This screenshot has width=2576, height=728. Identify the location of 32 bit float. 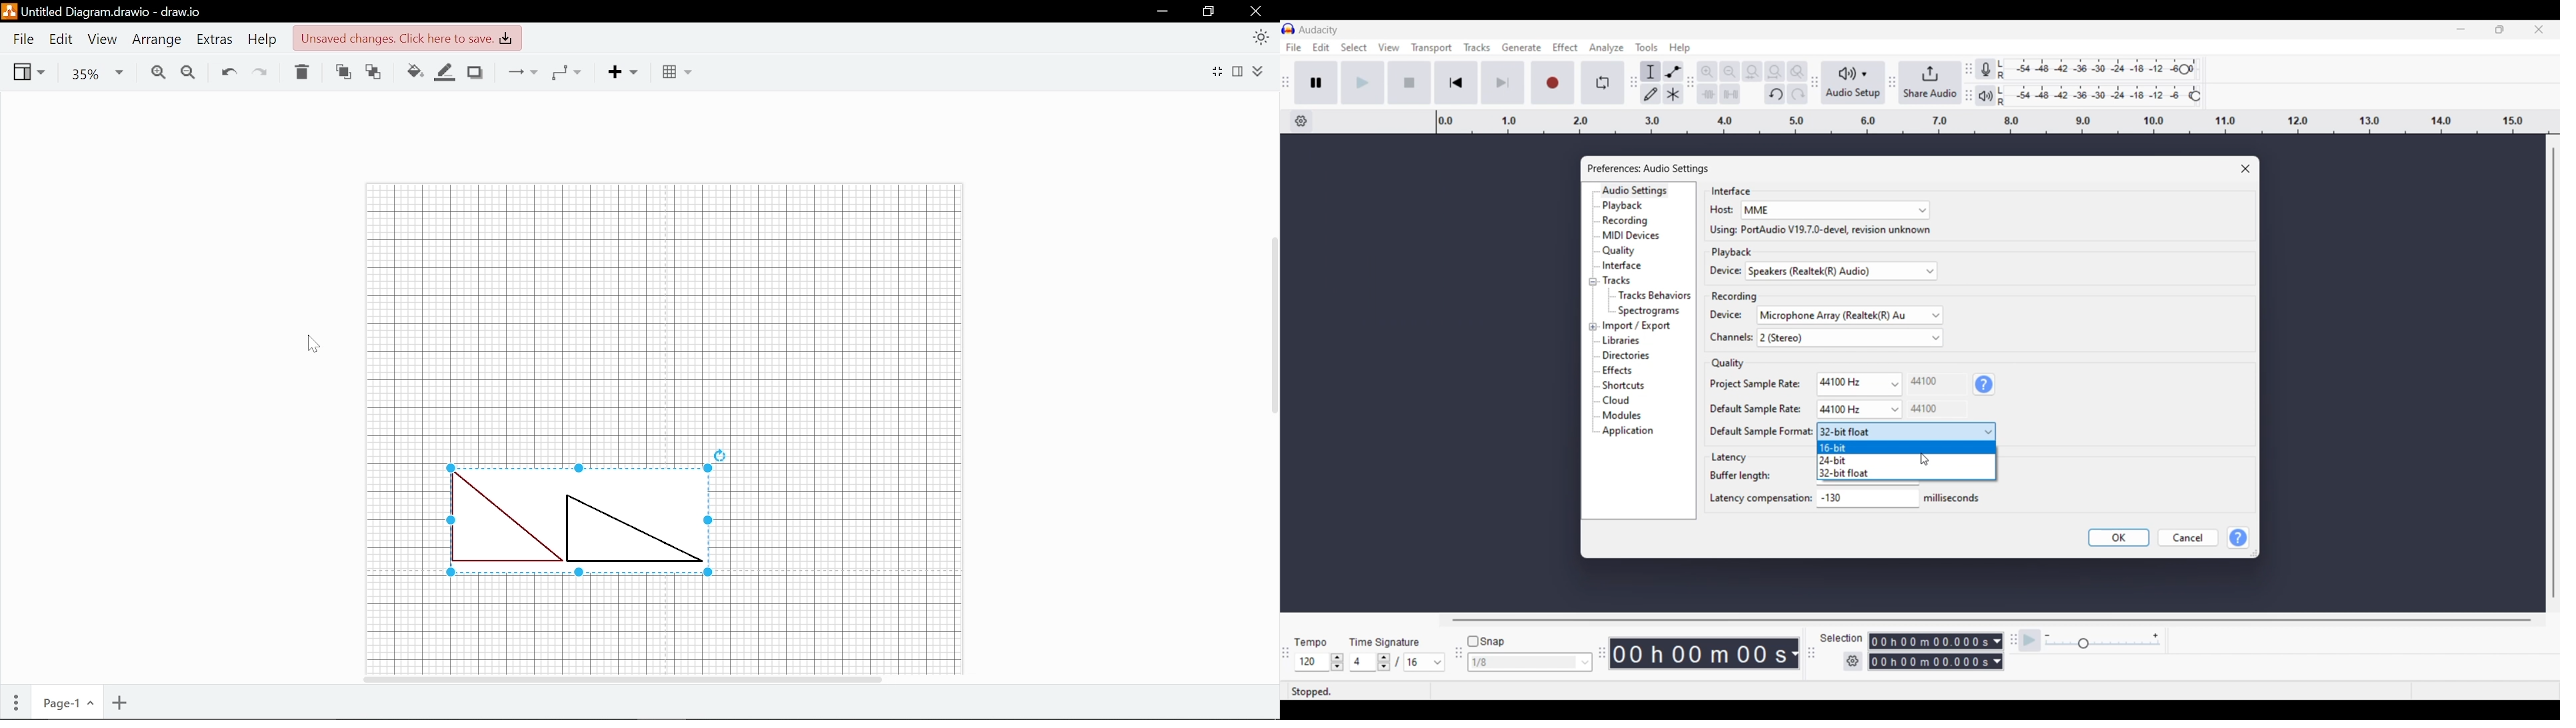
(1906, 473).